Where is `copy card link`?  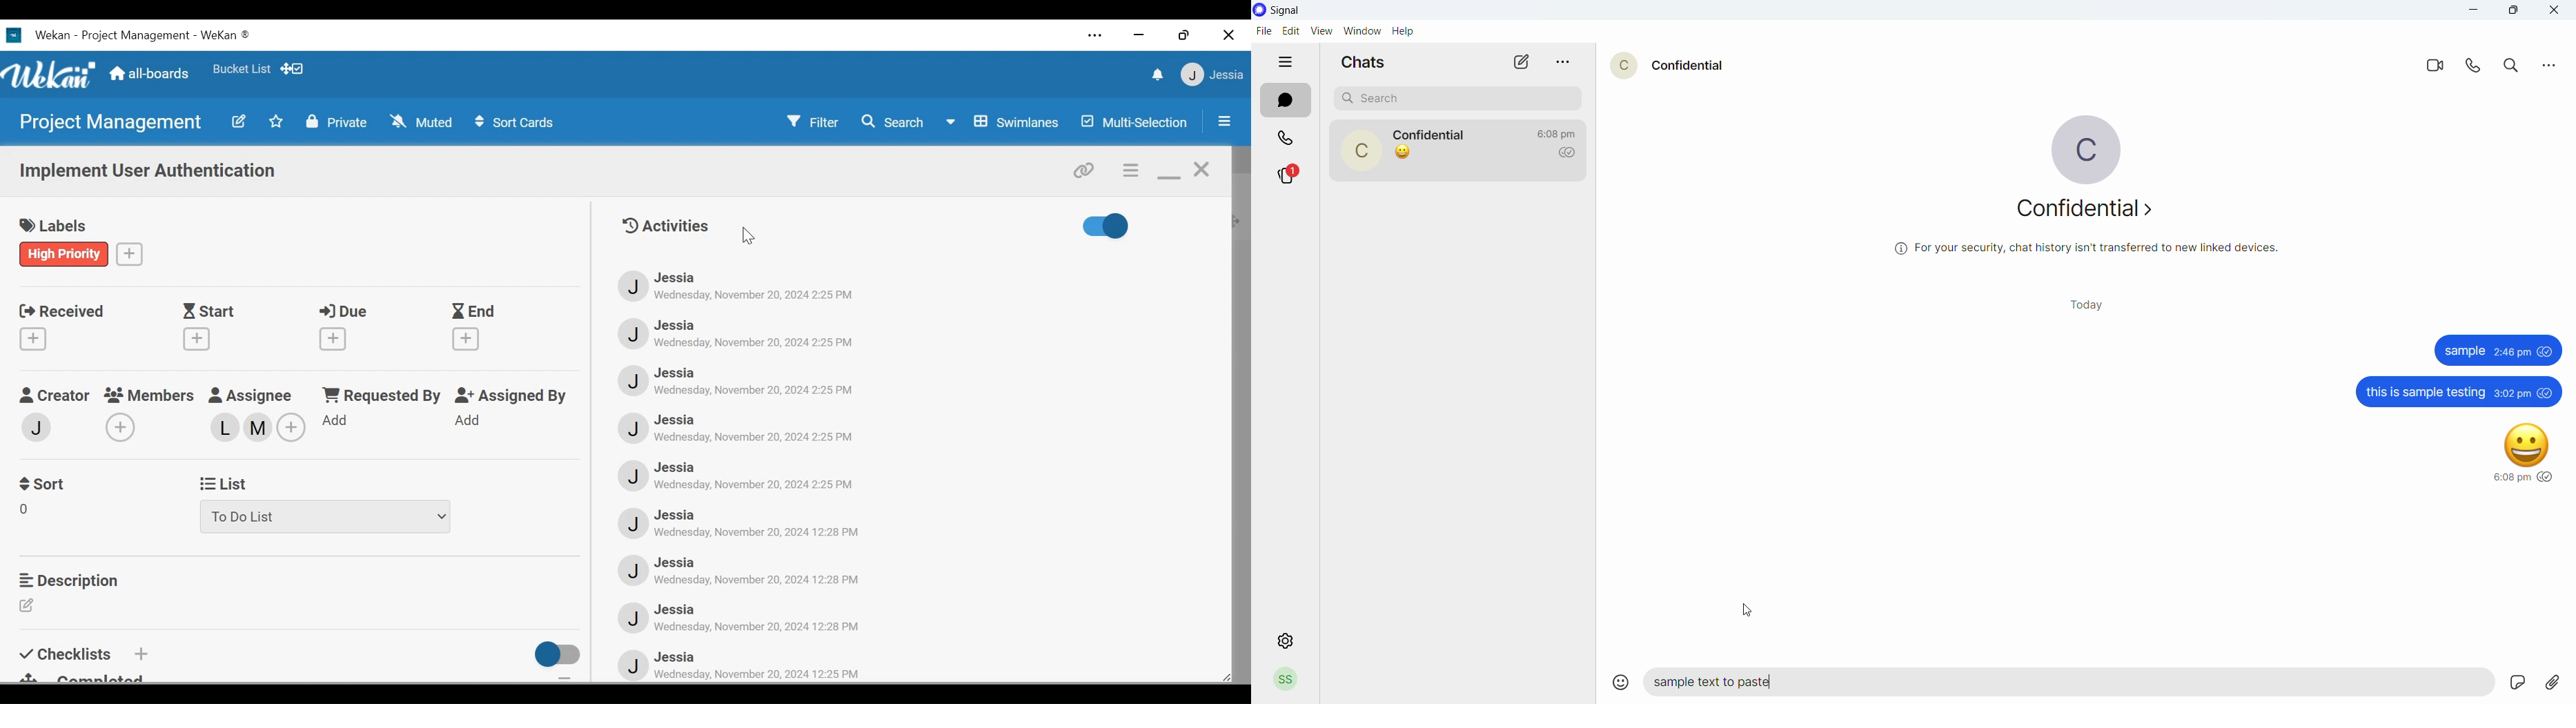
copy card link is located at coordinates (1081, 169).